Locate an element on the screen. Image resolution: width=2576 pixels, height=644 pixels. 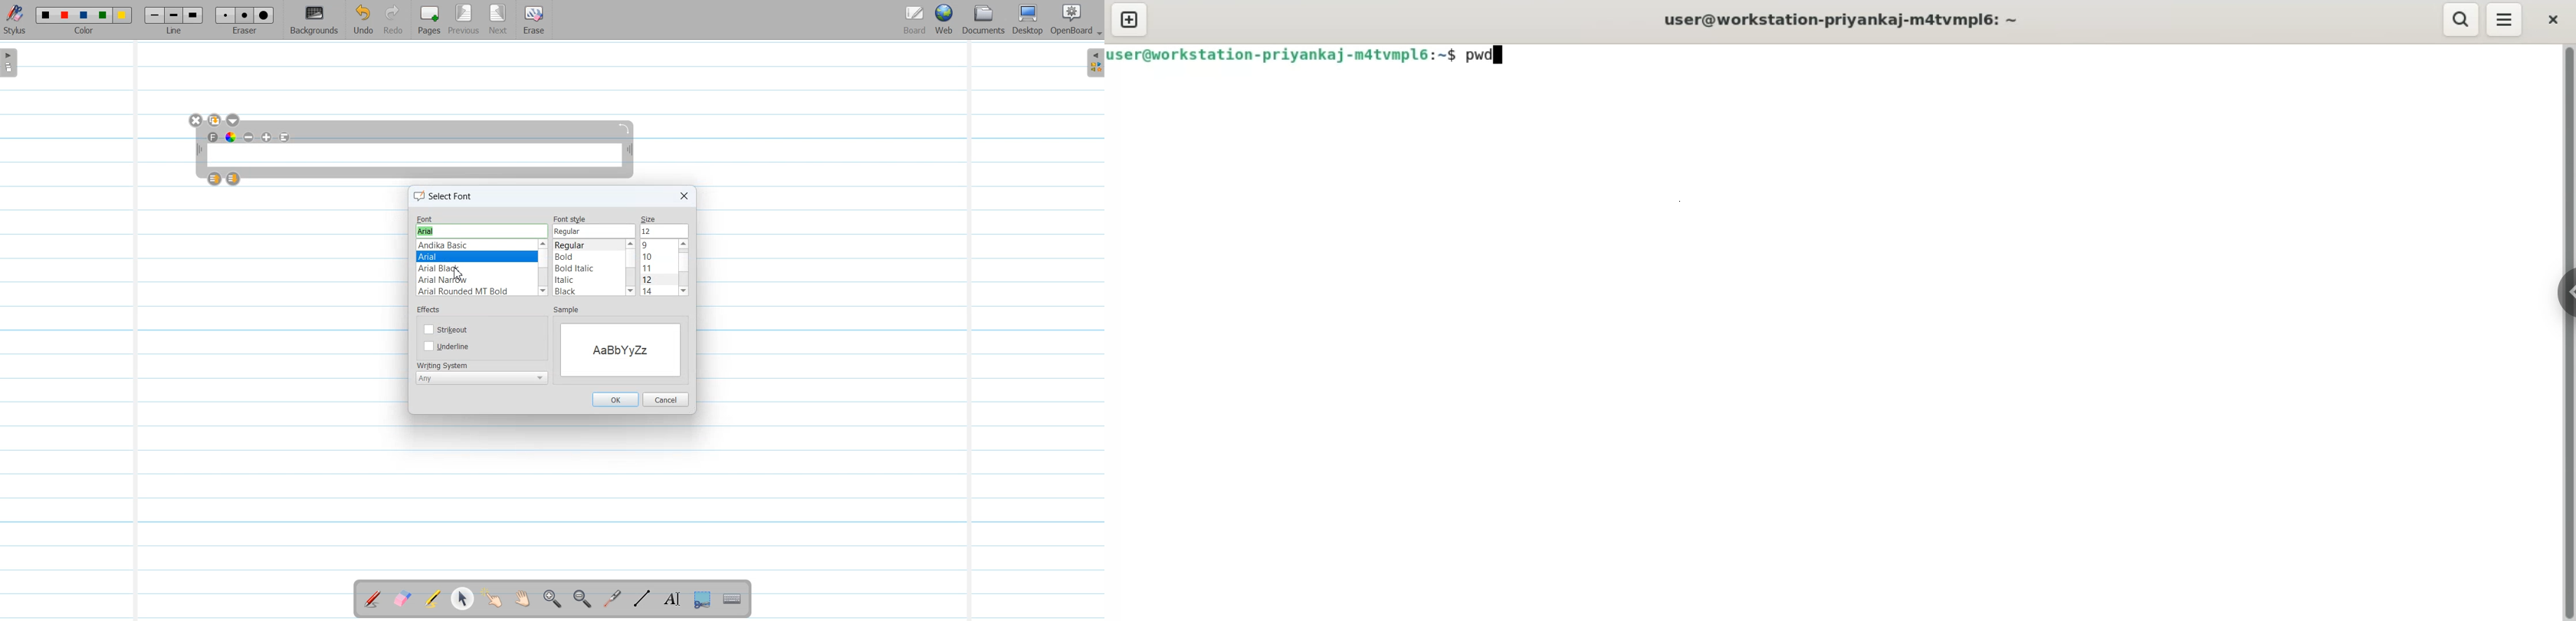
Maximize Text is located at coordinates (267, 137).